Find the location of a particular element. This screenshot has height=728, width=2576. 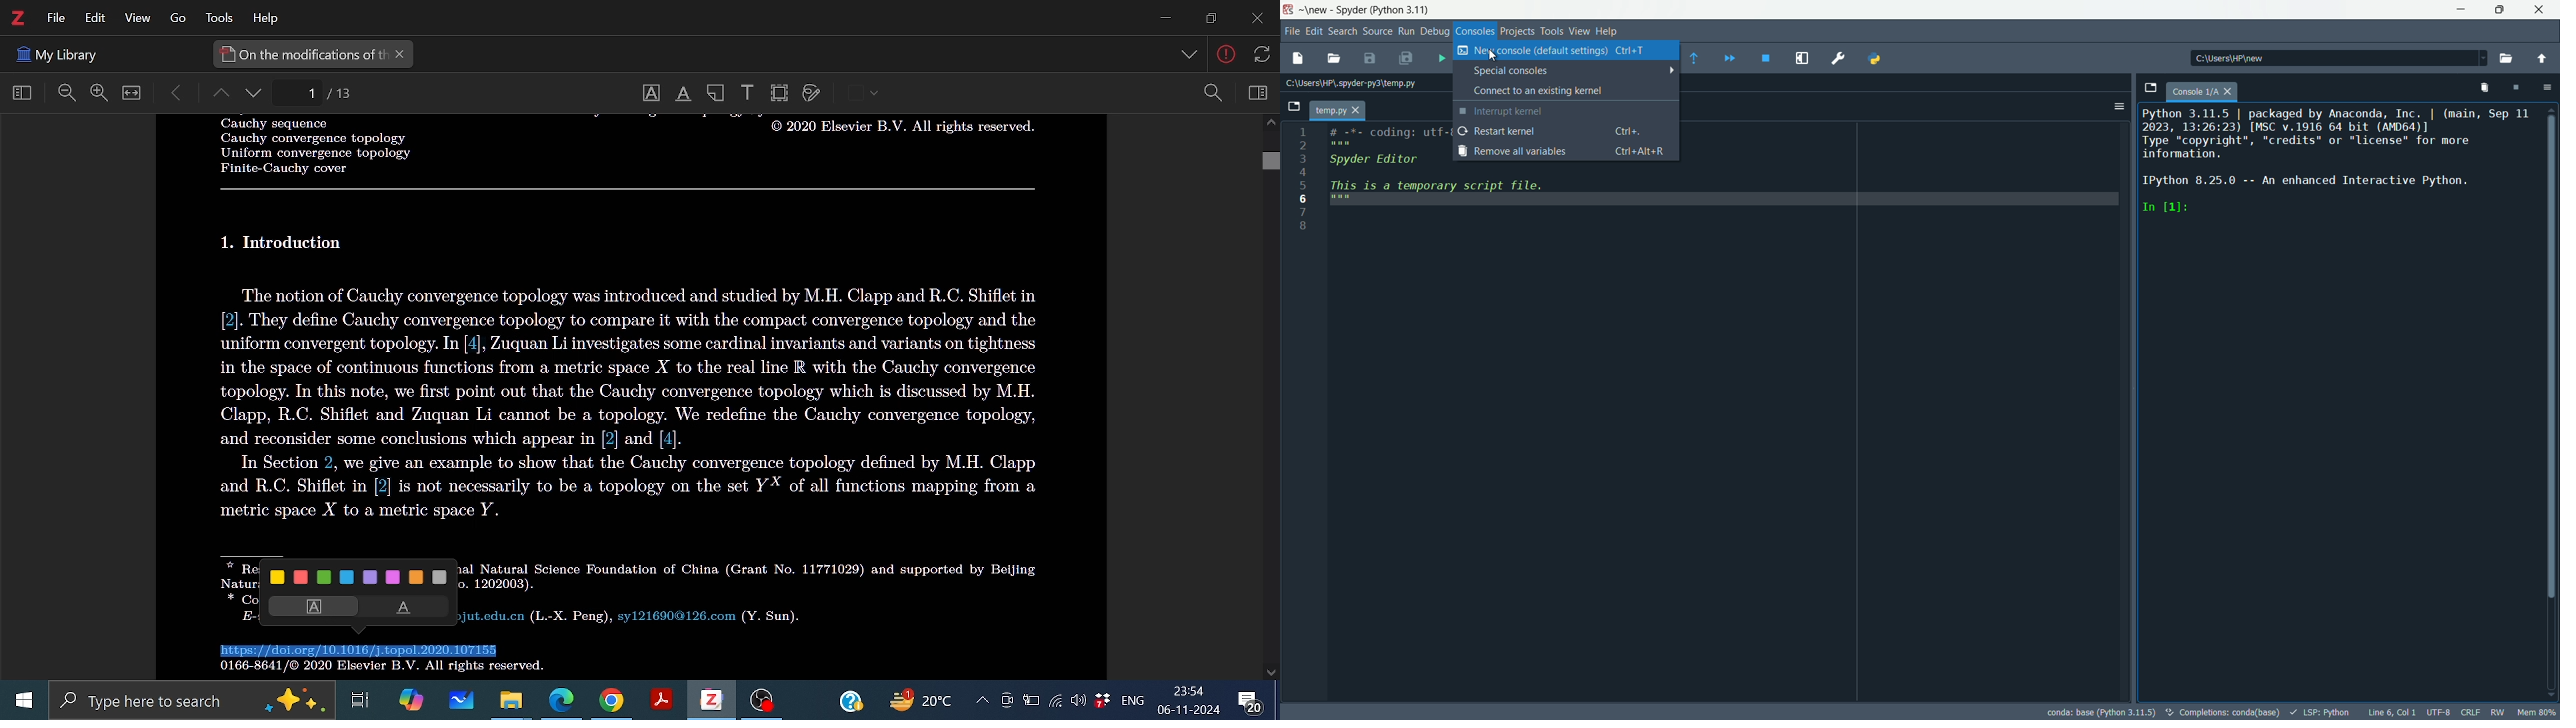

Dropdown is located at coordinates (2483, 64).